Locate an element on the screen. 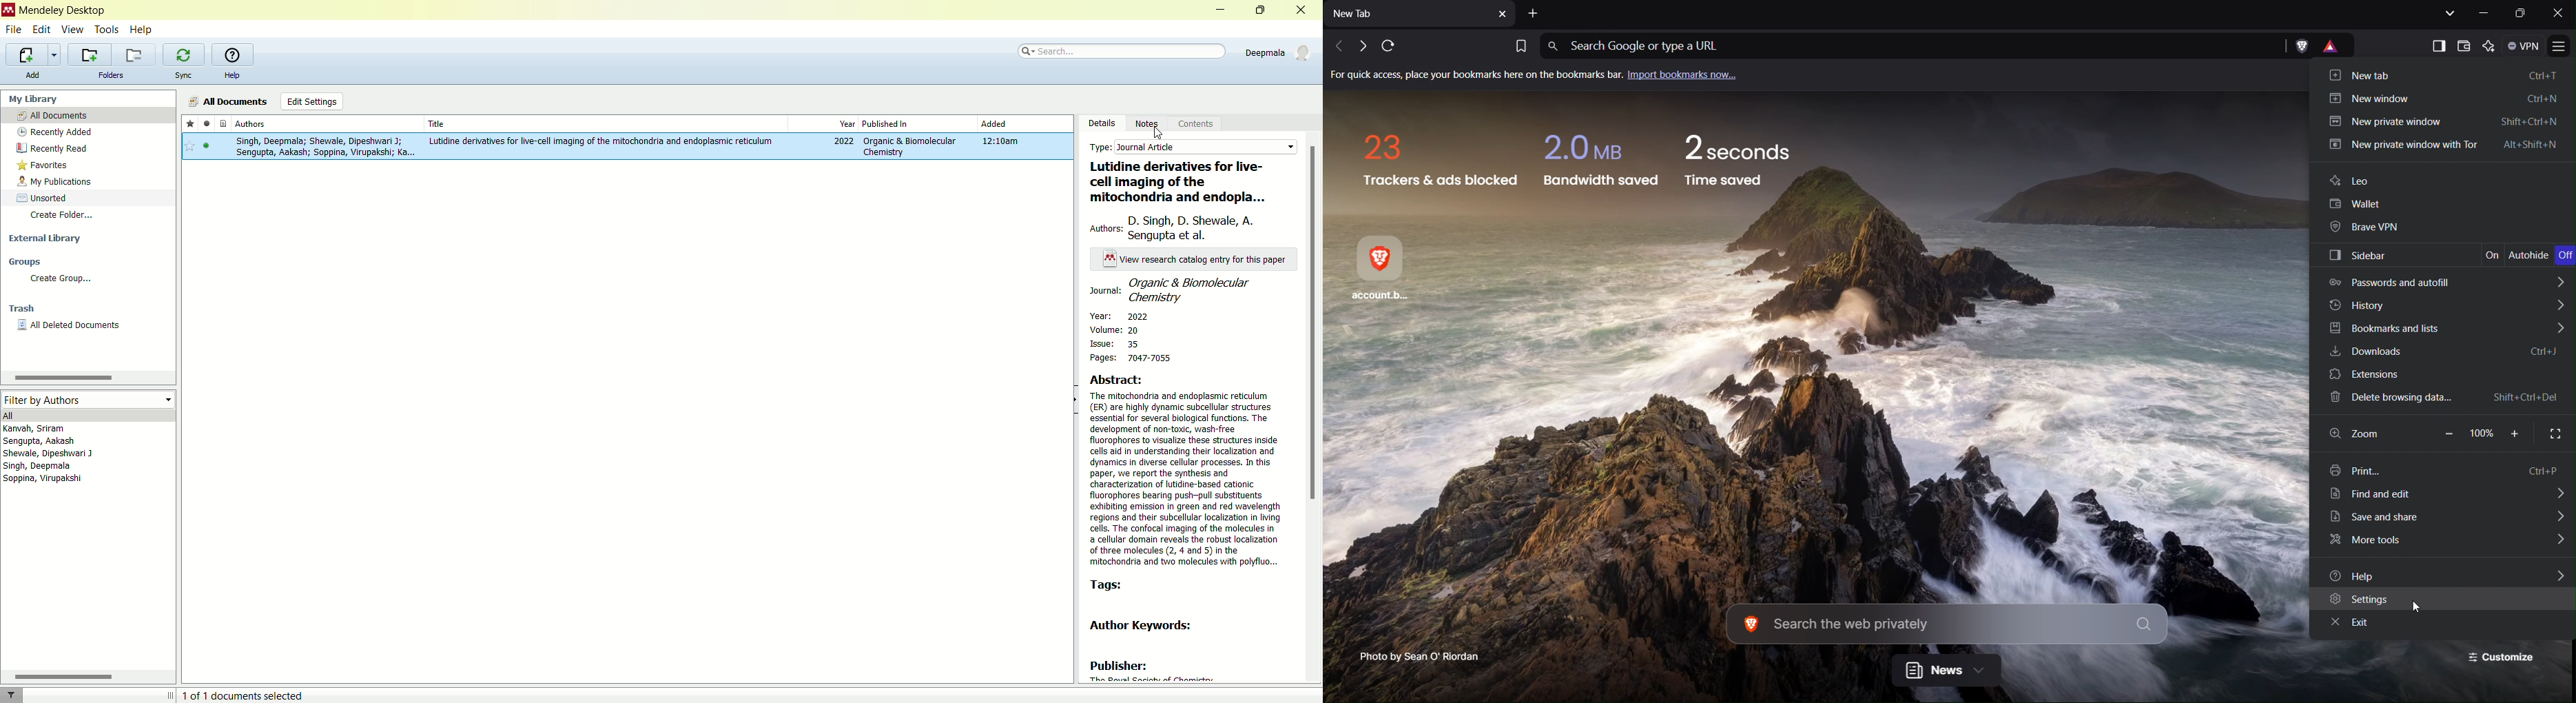  Mendeley desktop is located at coordinates (64, 11).